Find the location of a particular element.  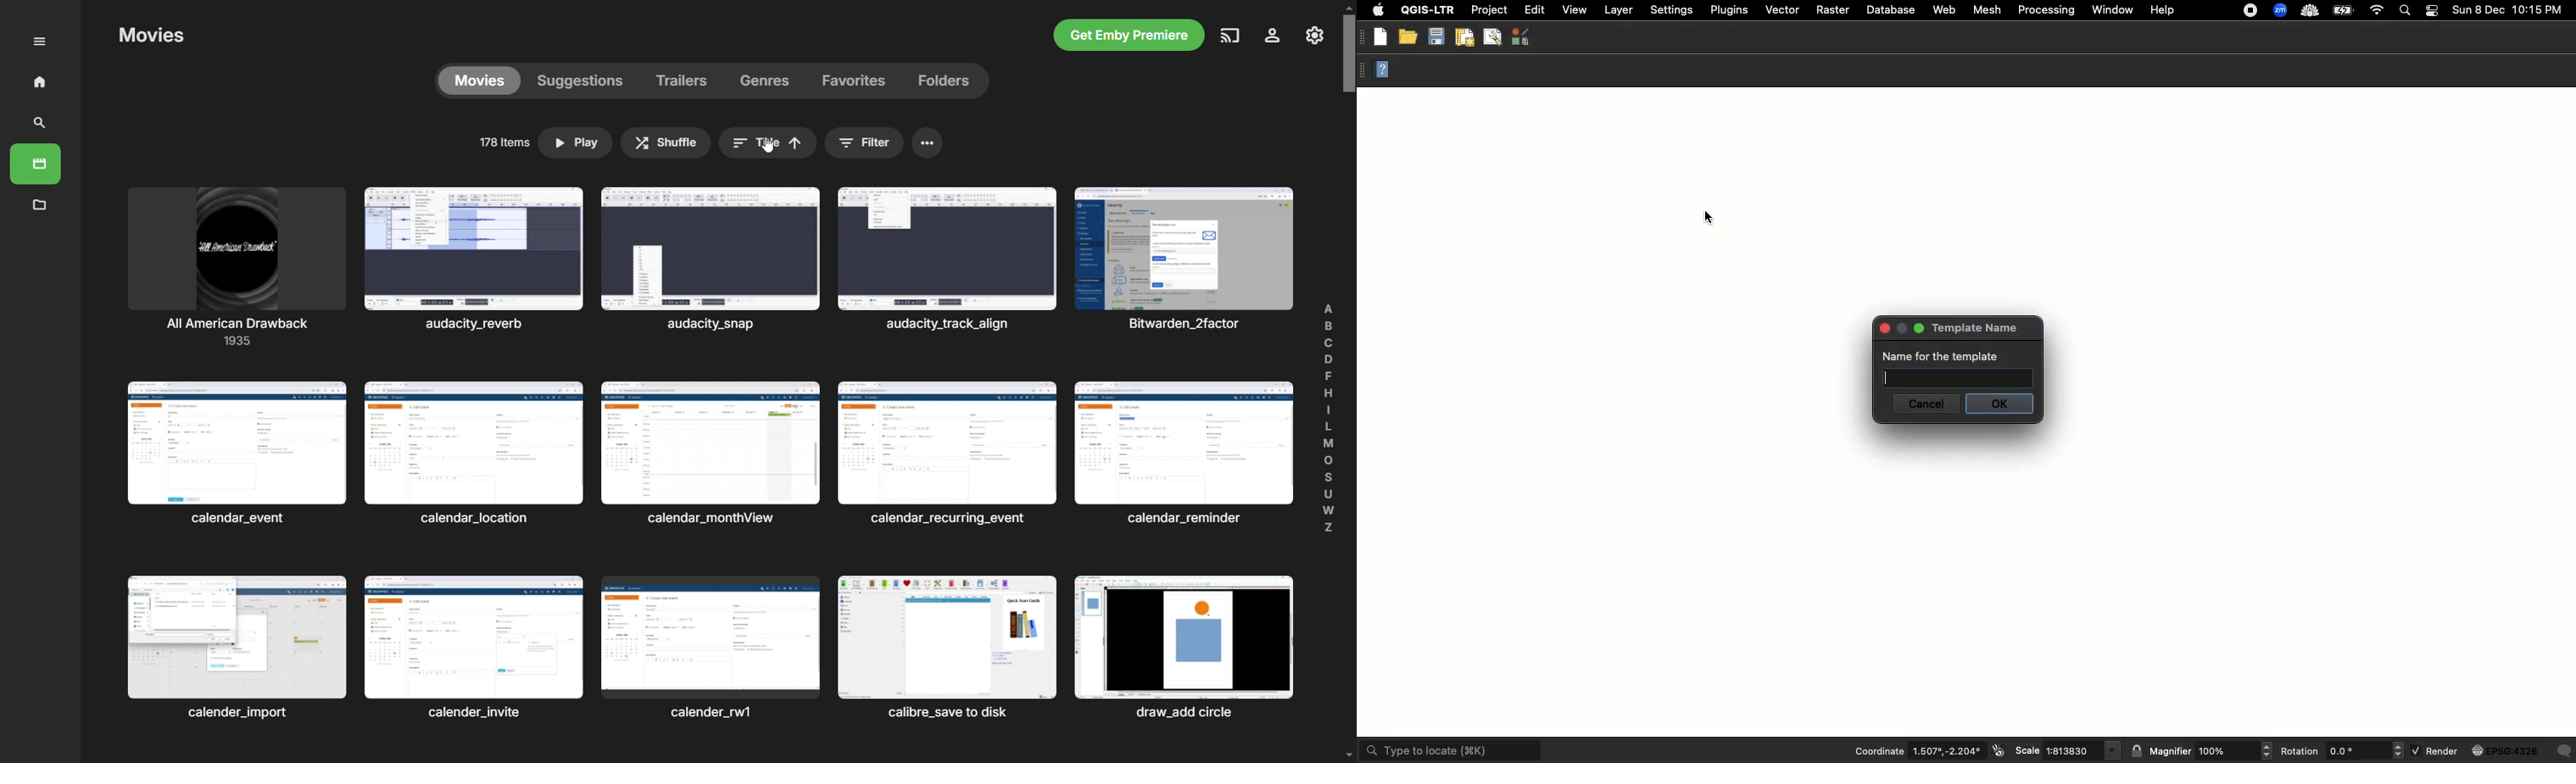

New print layout is located at coordinates (1463, 41).